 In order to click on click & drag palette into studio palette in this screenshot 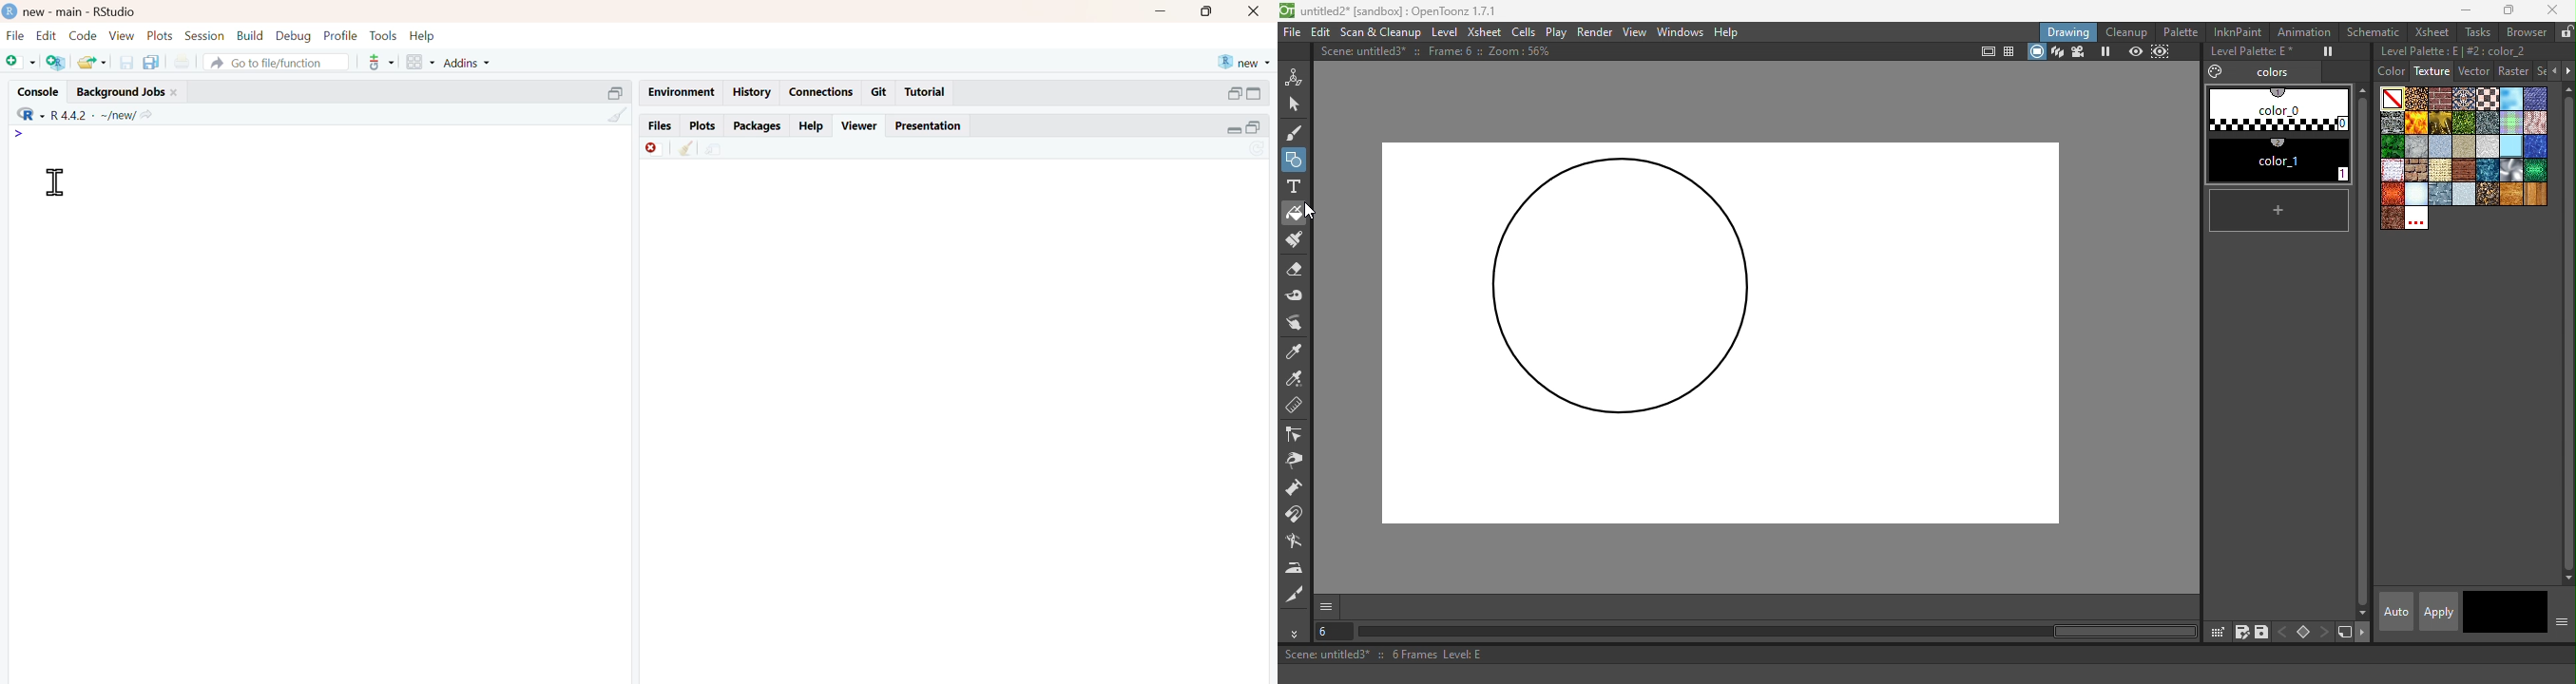, I will do `click(2217, 632)`.